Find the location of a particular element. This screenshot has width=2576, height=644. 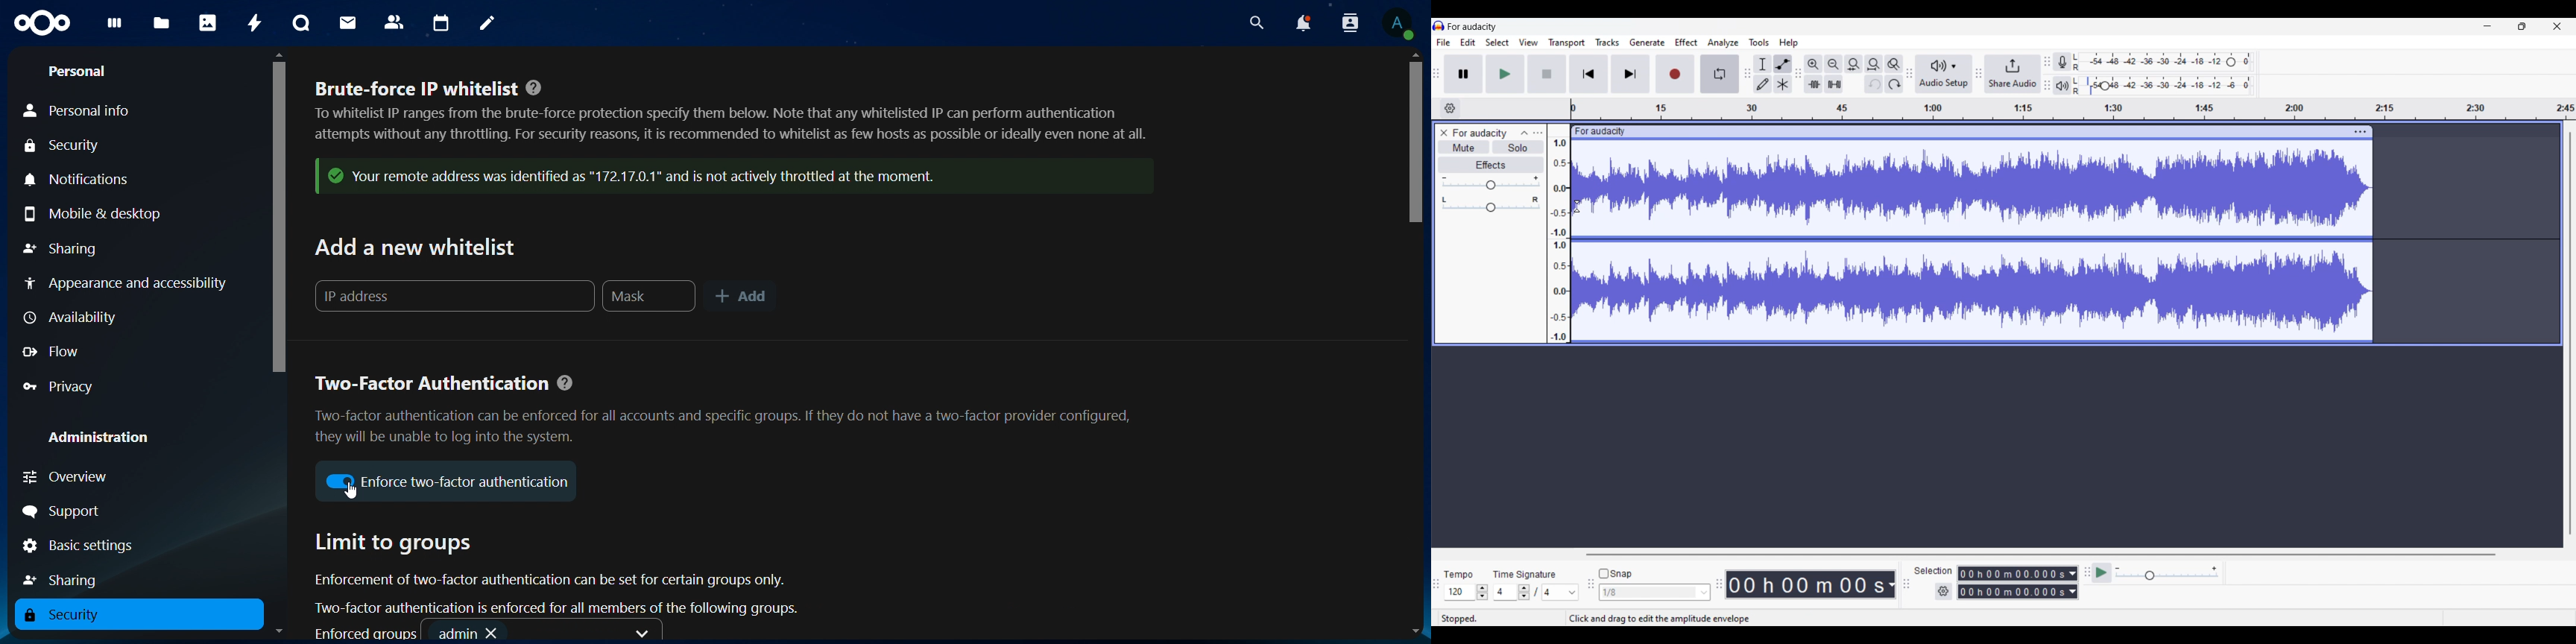

Close track is located at coordinates (1444, 132).